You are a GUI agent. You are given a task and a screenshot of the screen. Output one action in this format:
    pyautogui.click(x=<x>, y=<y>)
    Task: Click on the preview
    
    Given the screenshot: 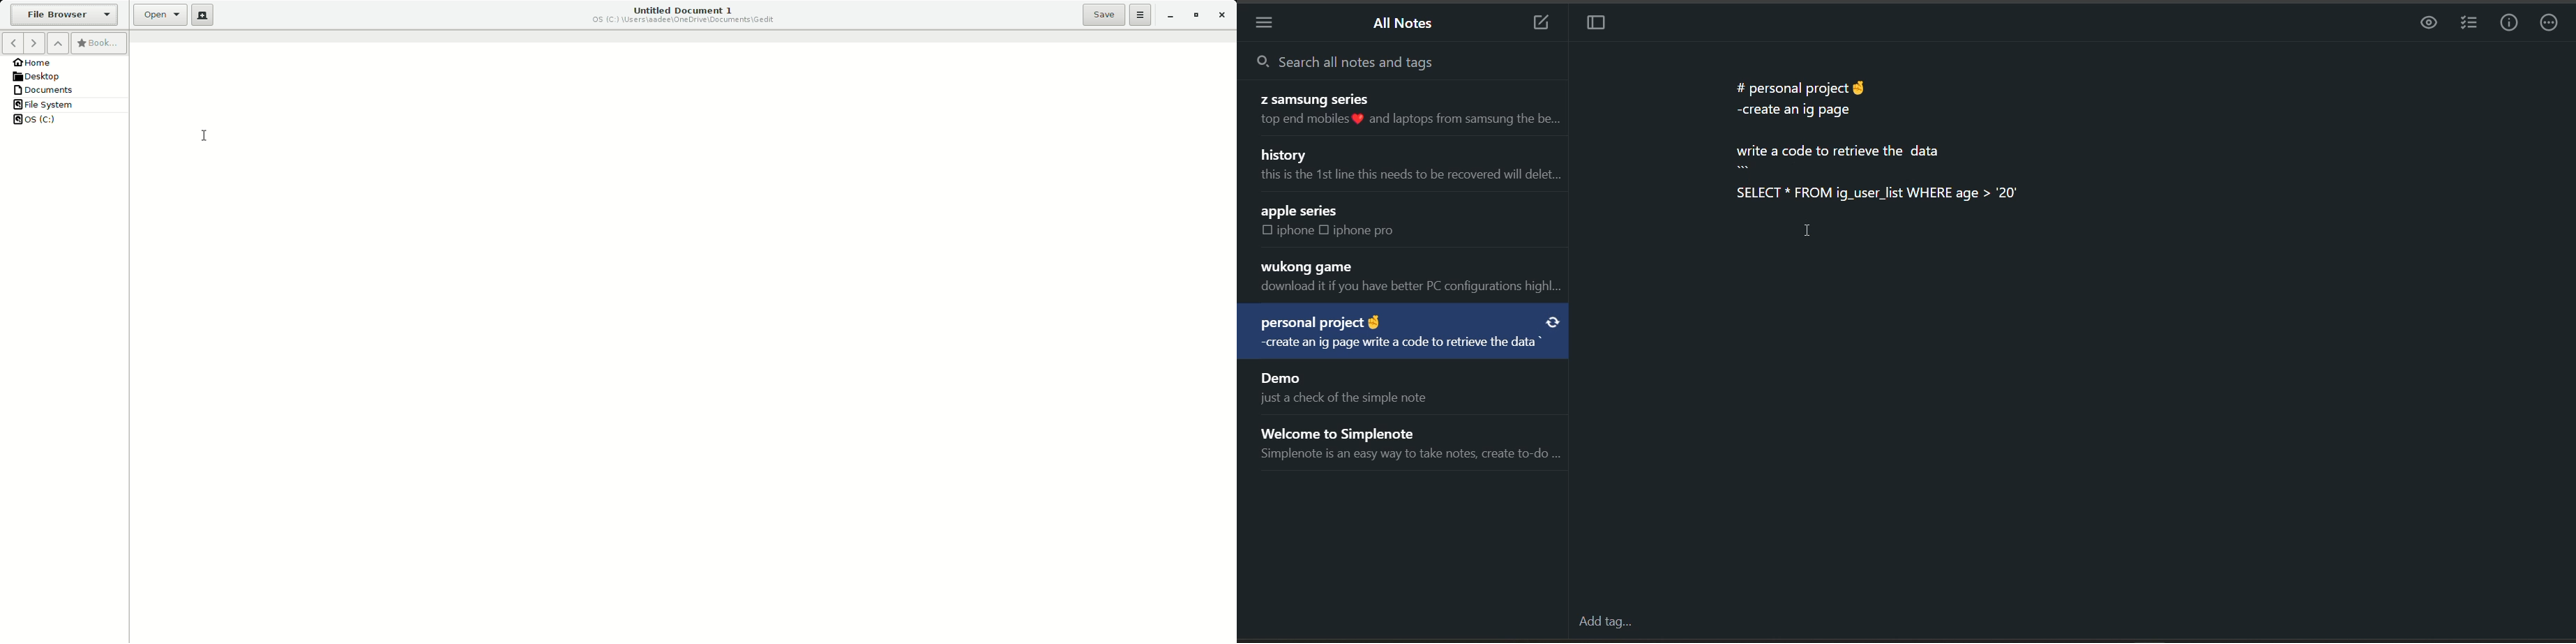 What is the action you would take?
    pyautogui.click(x=2425, y=24)
    